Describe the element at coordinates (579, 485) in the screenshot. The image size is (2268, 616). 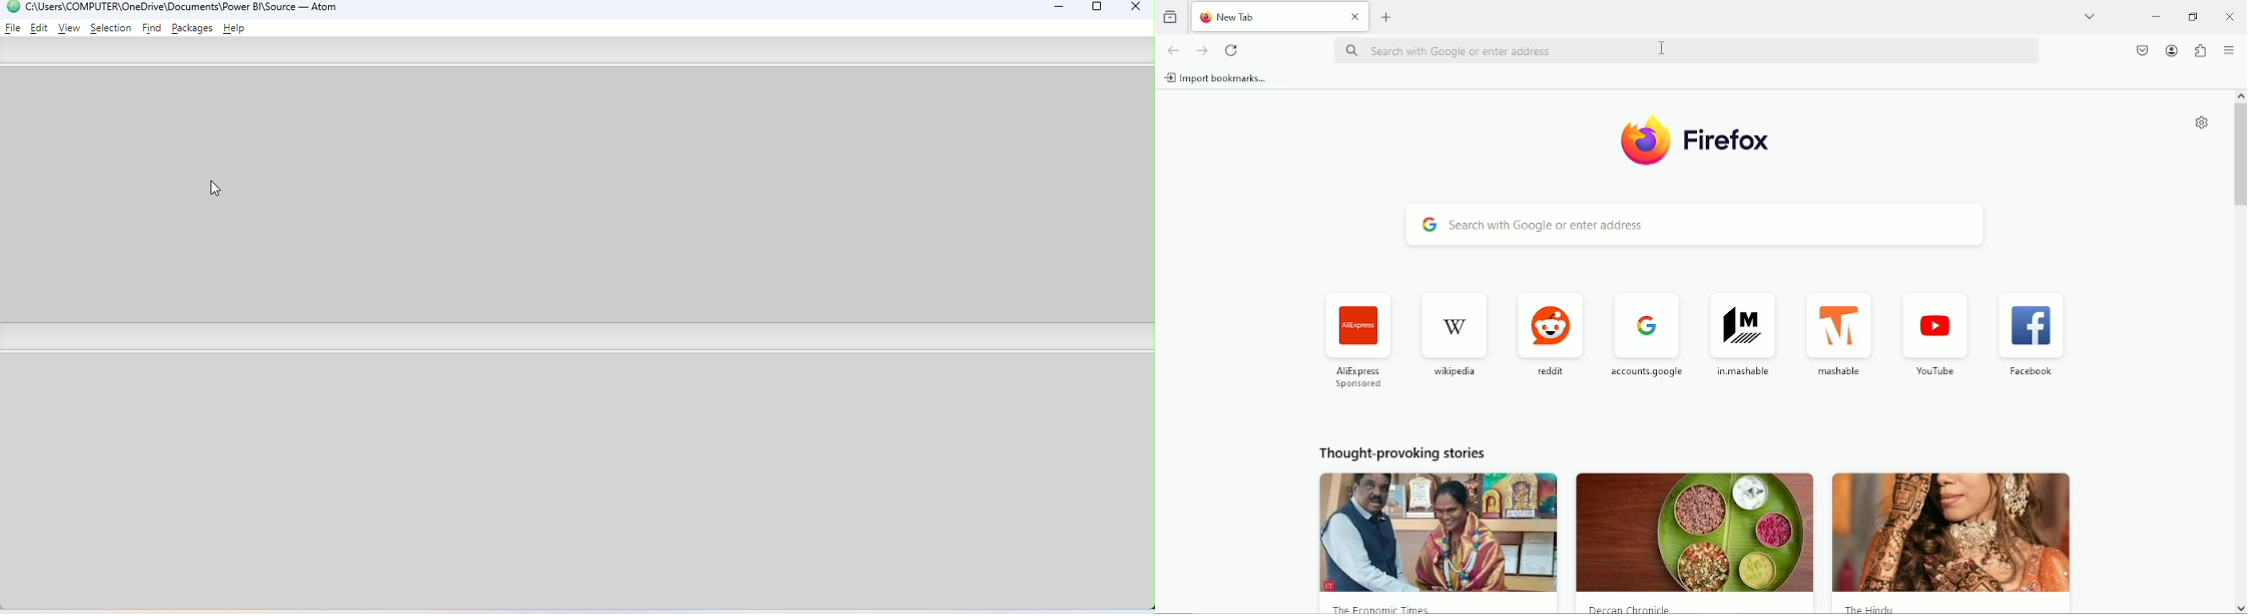
I see `Pane 2` at that location.